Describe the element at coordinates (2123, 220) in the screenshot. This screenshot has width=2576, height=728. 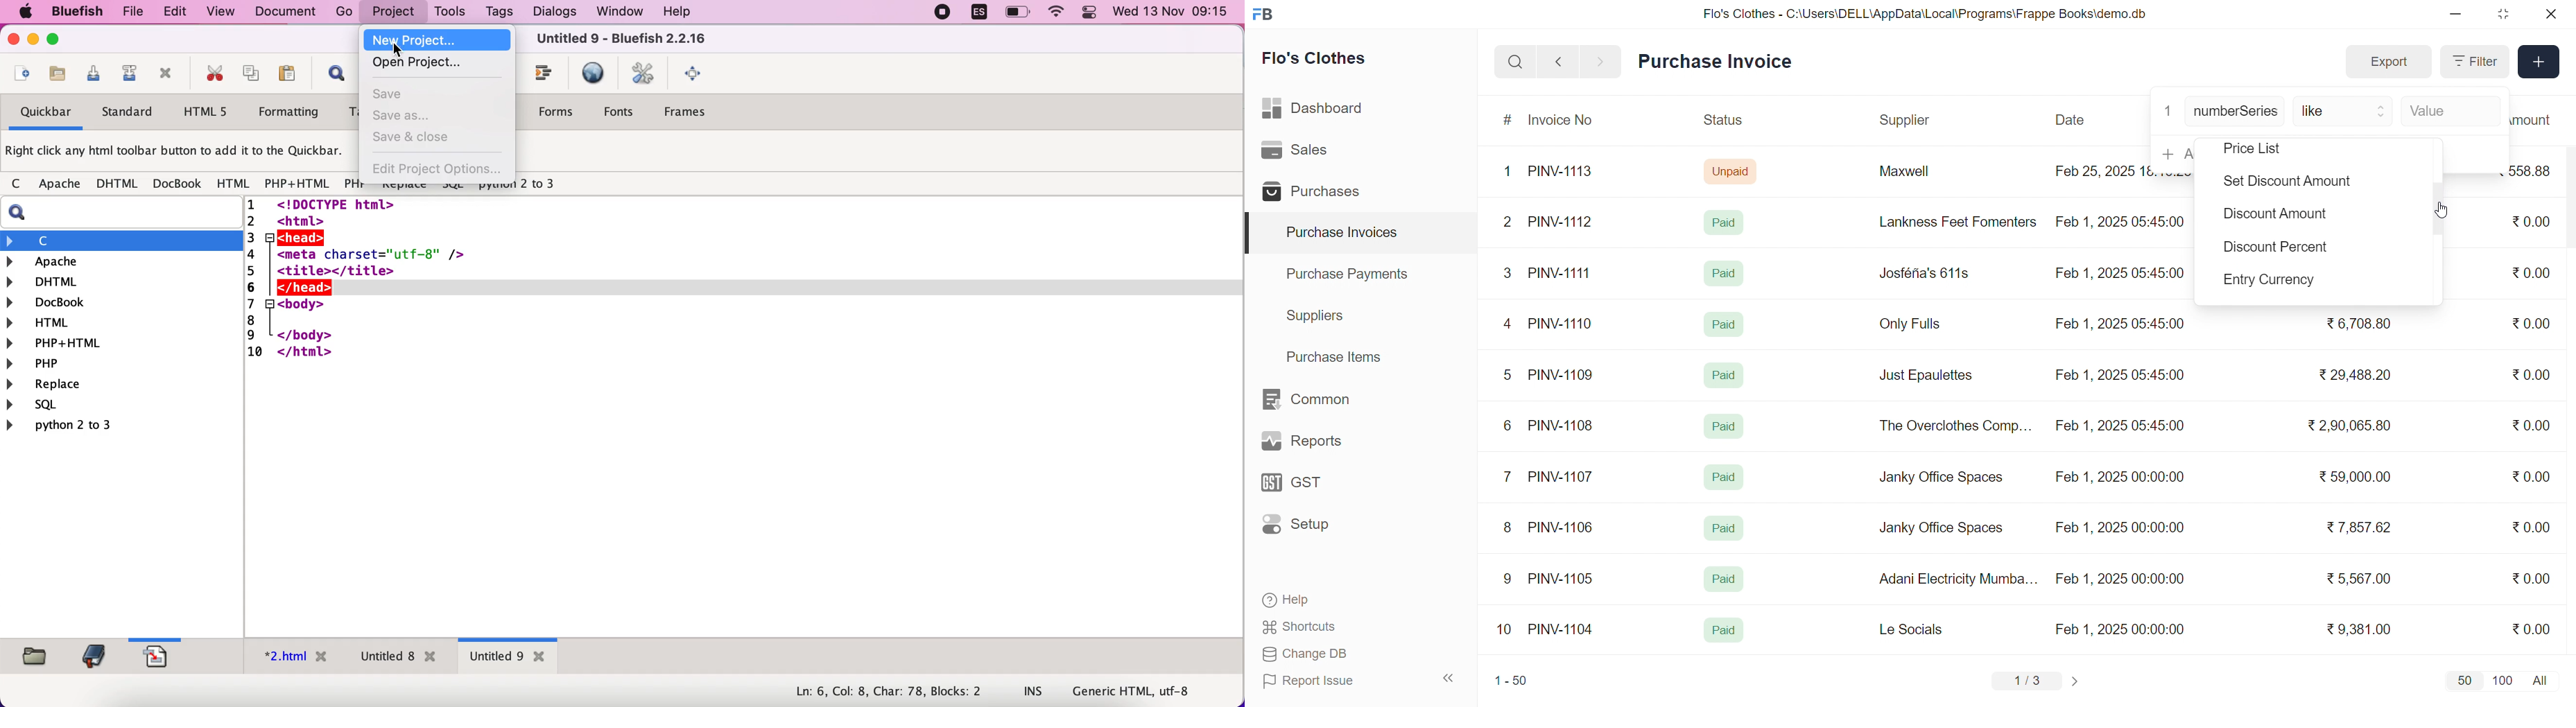
I see `Feb 1, 2025 05:45:00` at that location.